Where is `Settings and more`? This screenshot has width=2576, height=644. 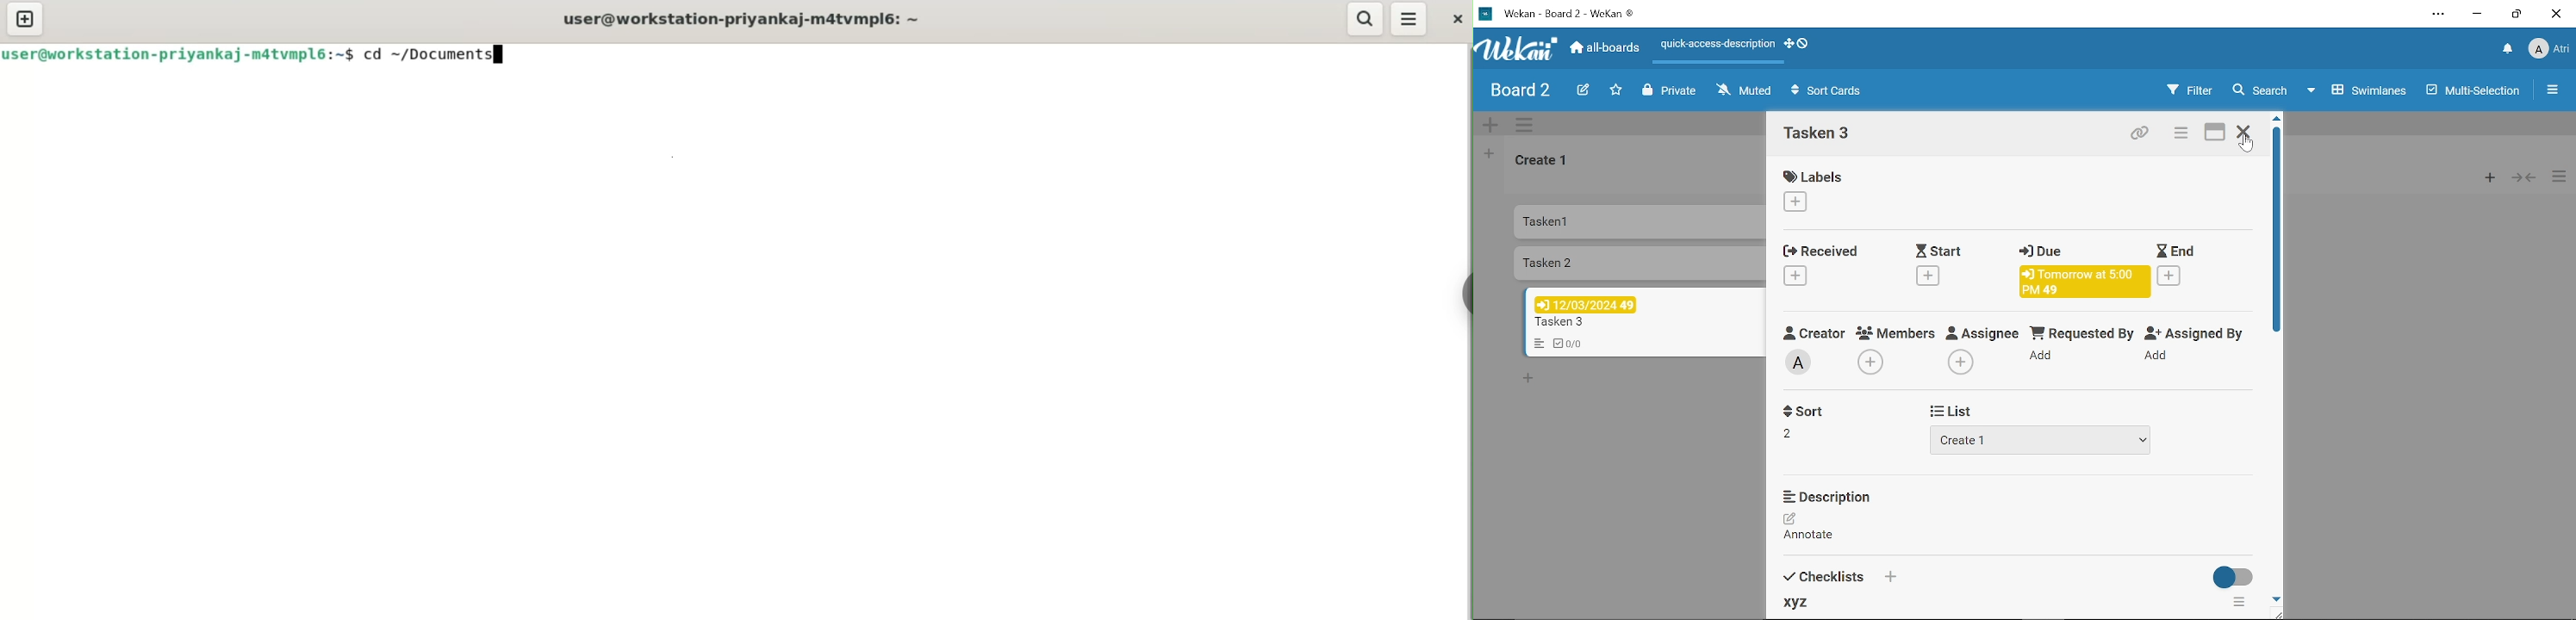
Settings and more is located at coordinates (2438, 14).